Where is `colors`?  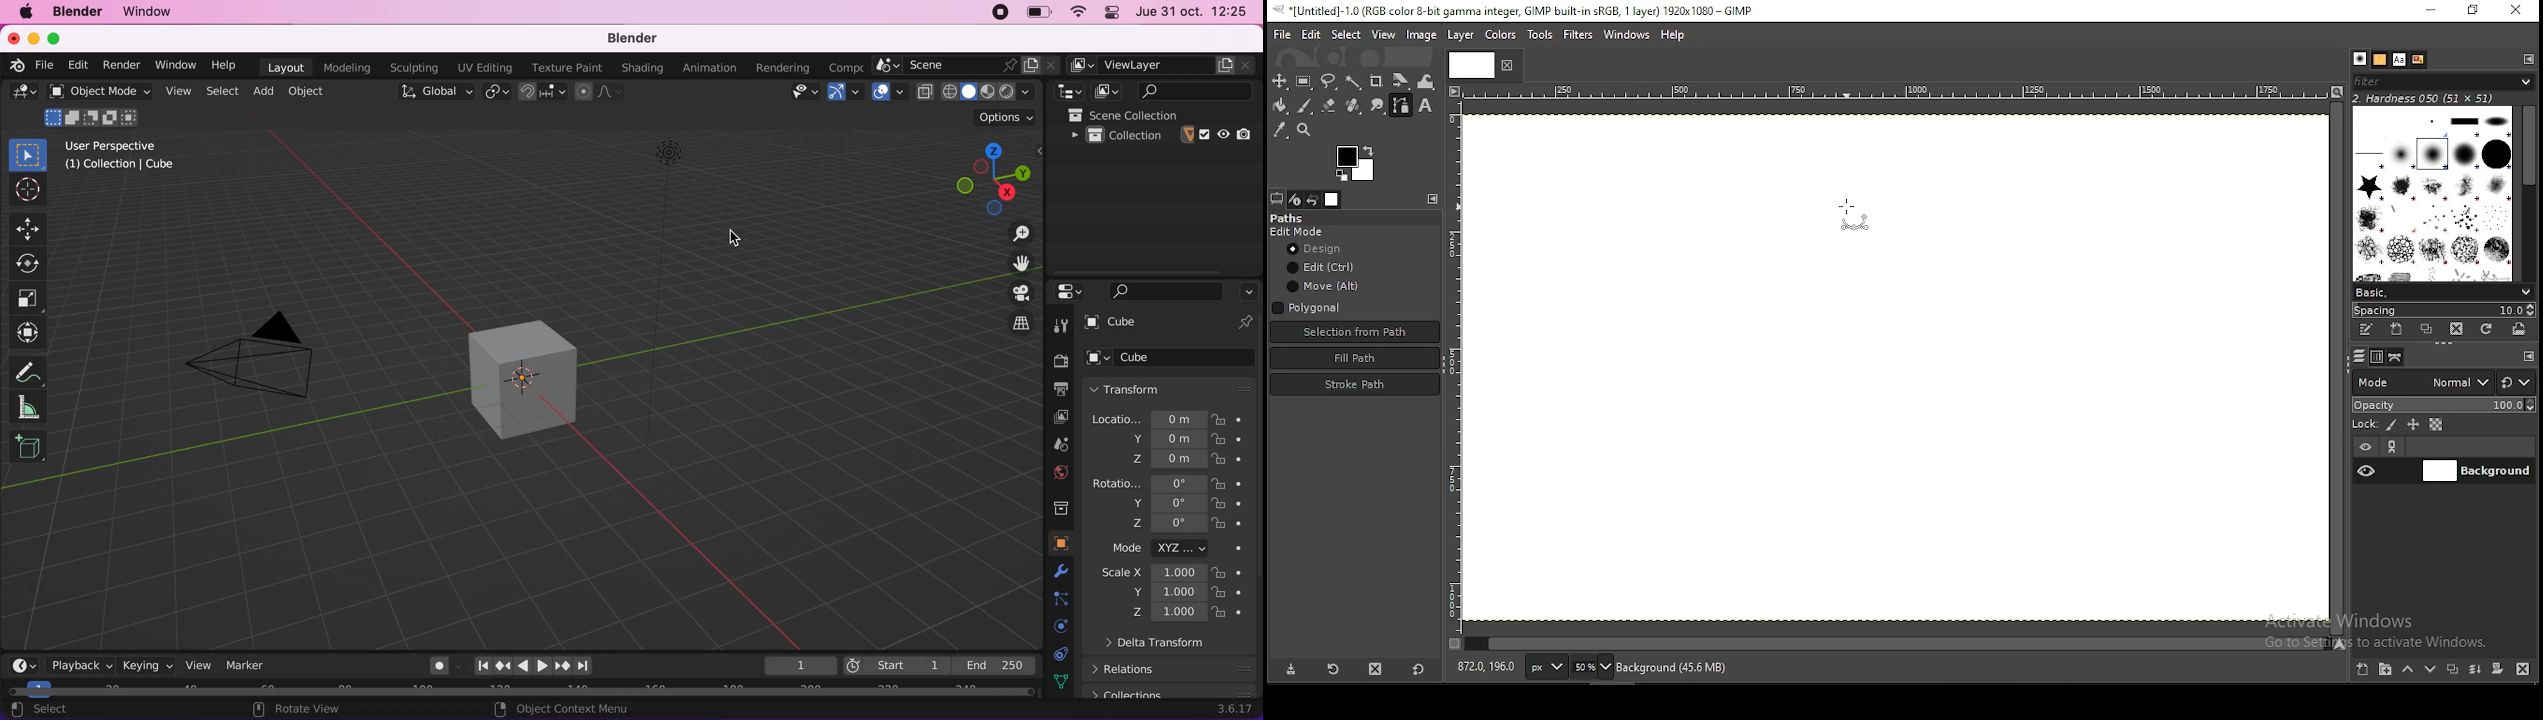
colors is located at coordinates (1501, 33).